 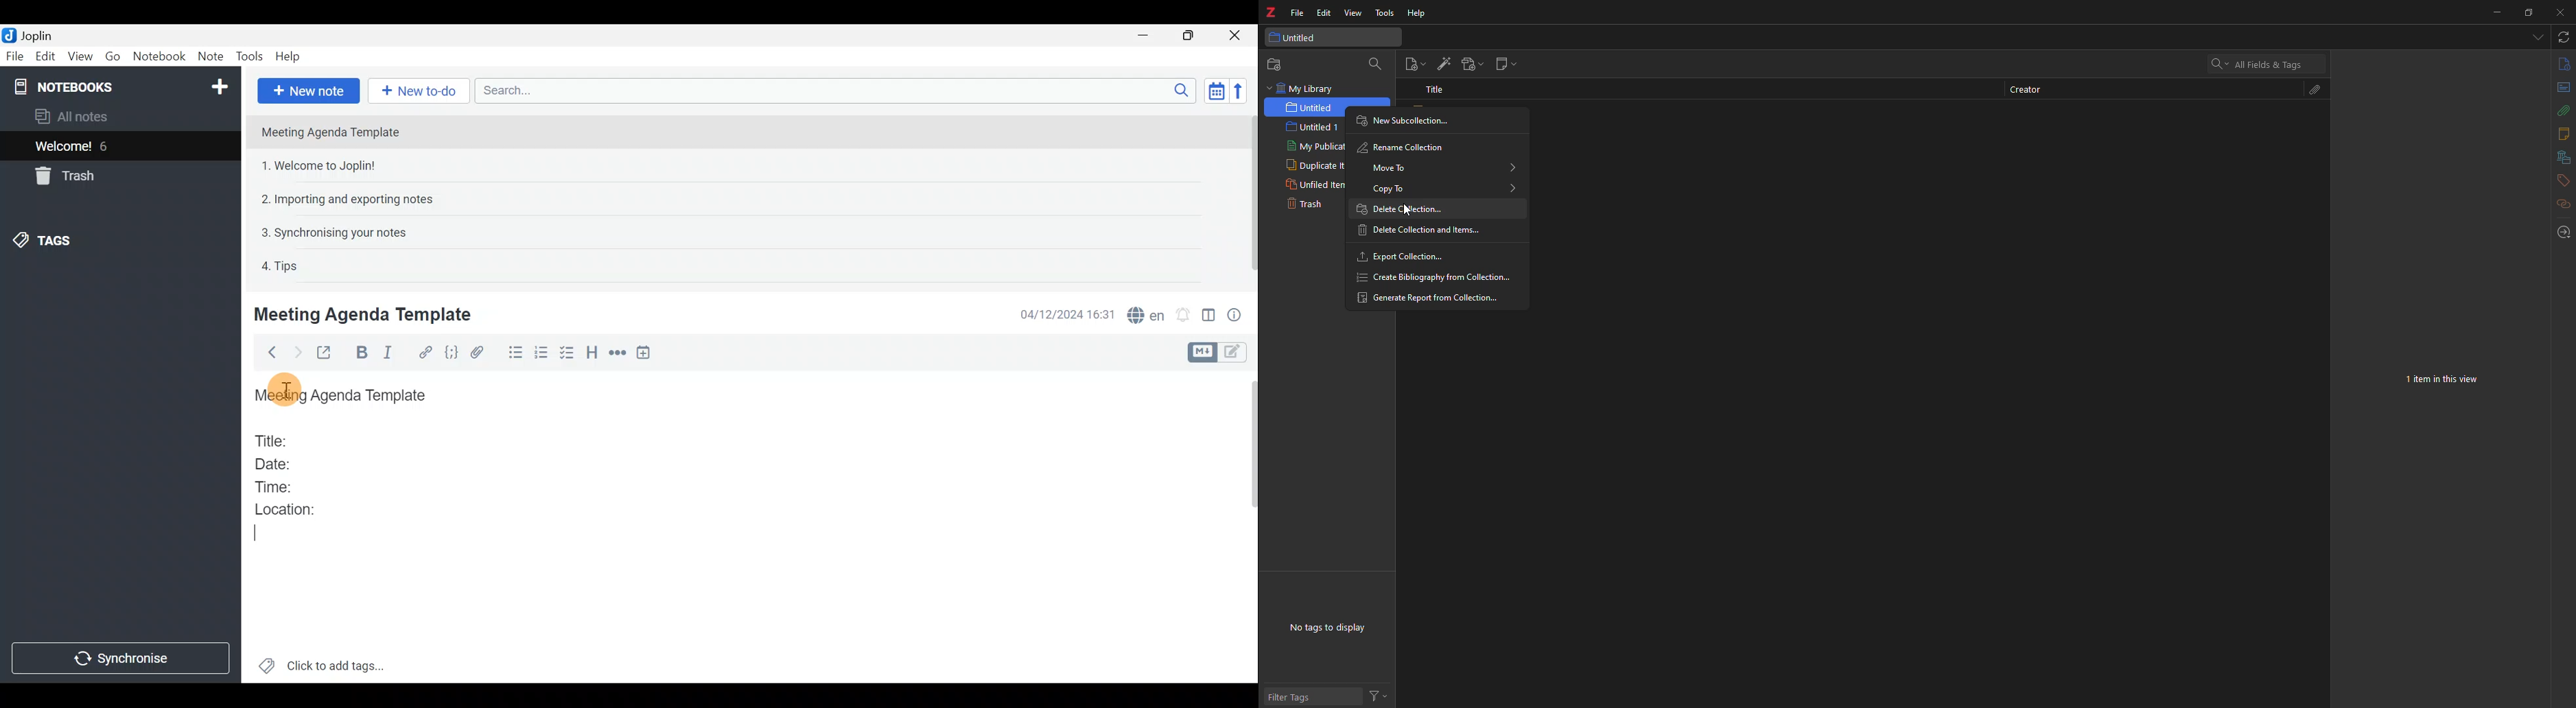 What do you see at coordinates (2562, 88) in the screenshot?
I see `abstract` at bounding box center [2562, 88].